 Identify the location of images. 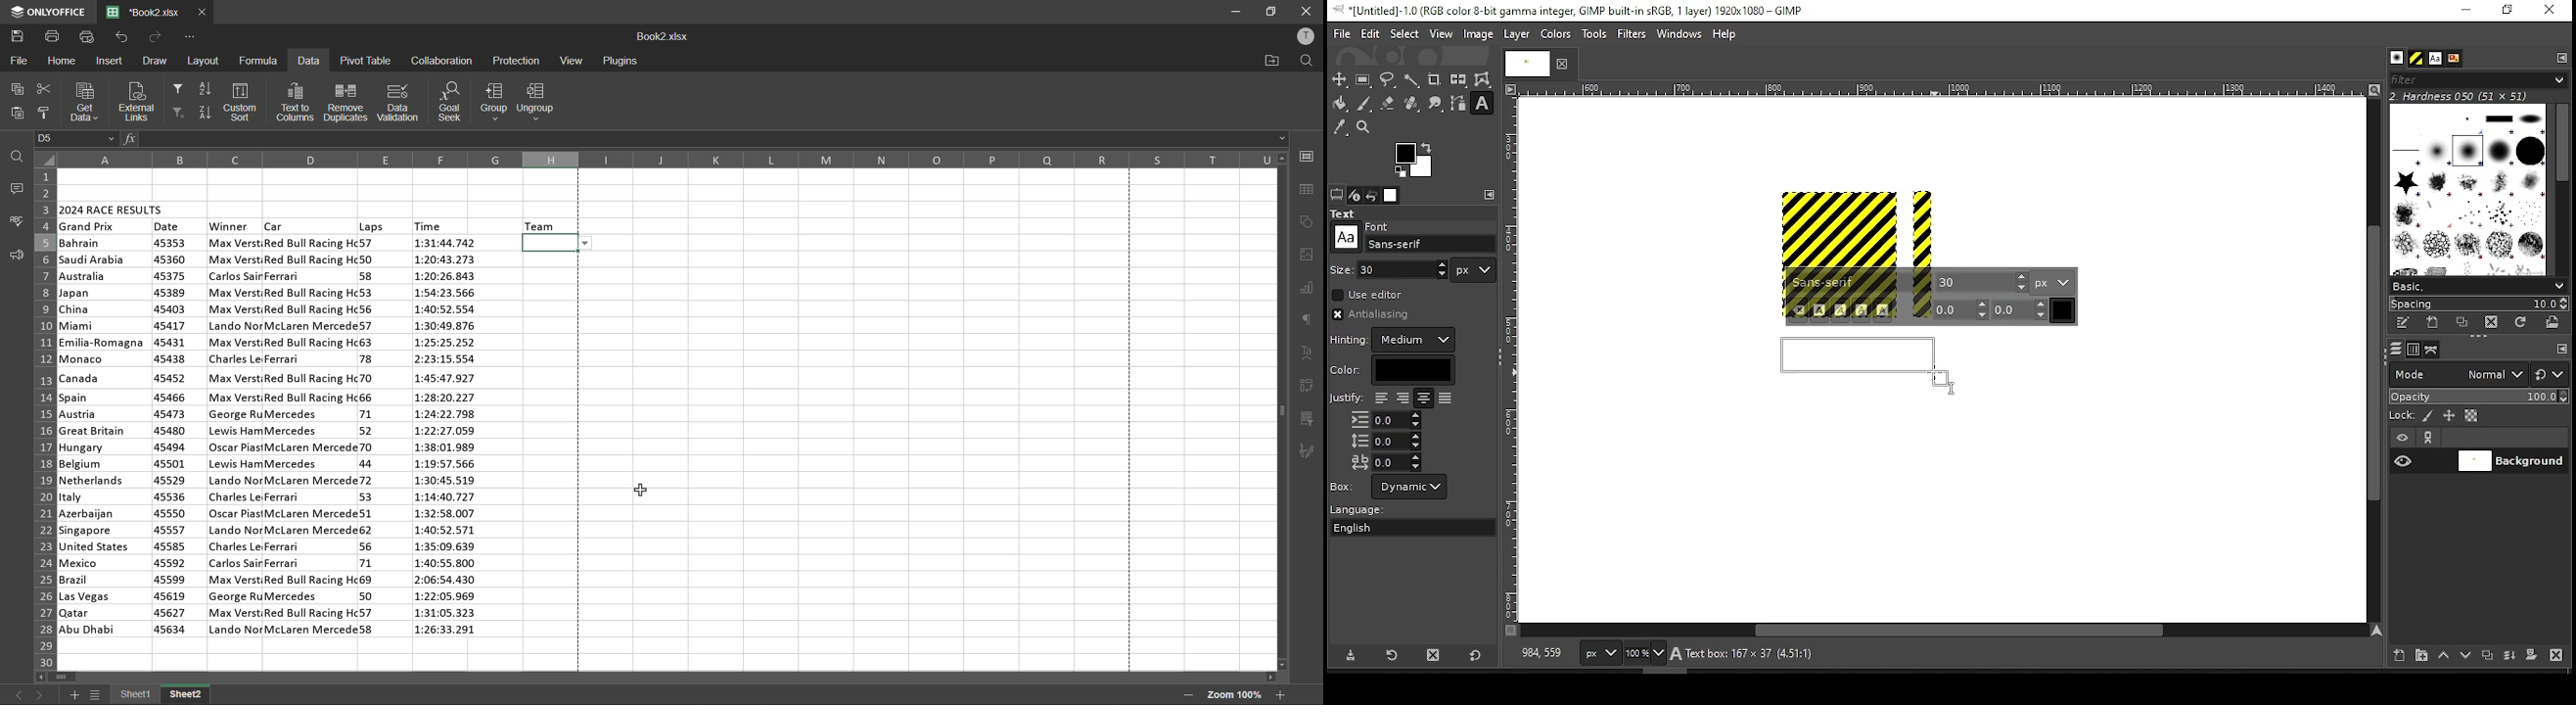
(1308, 255).